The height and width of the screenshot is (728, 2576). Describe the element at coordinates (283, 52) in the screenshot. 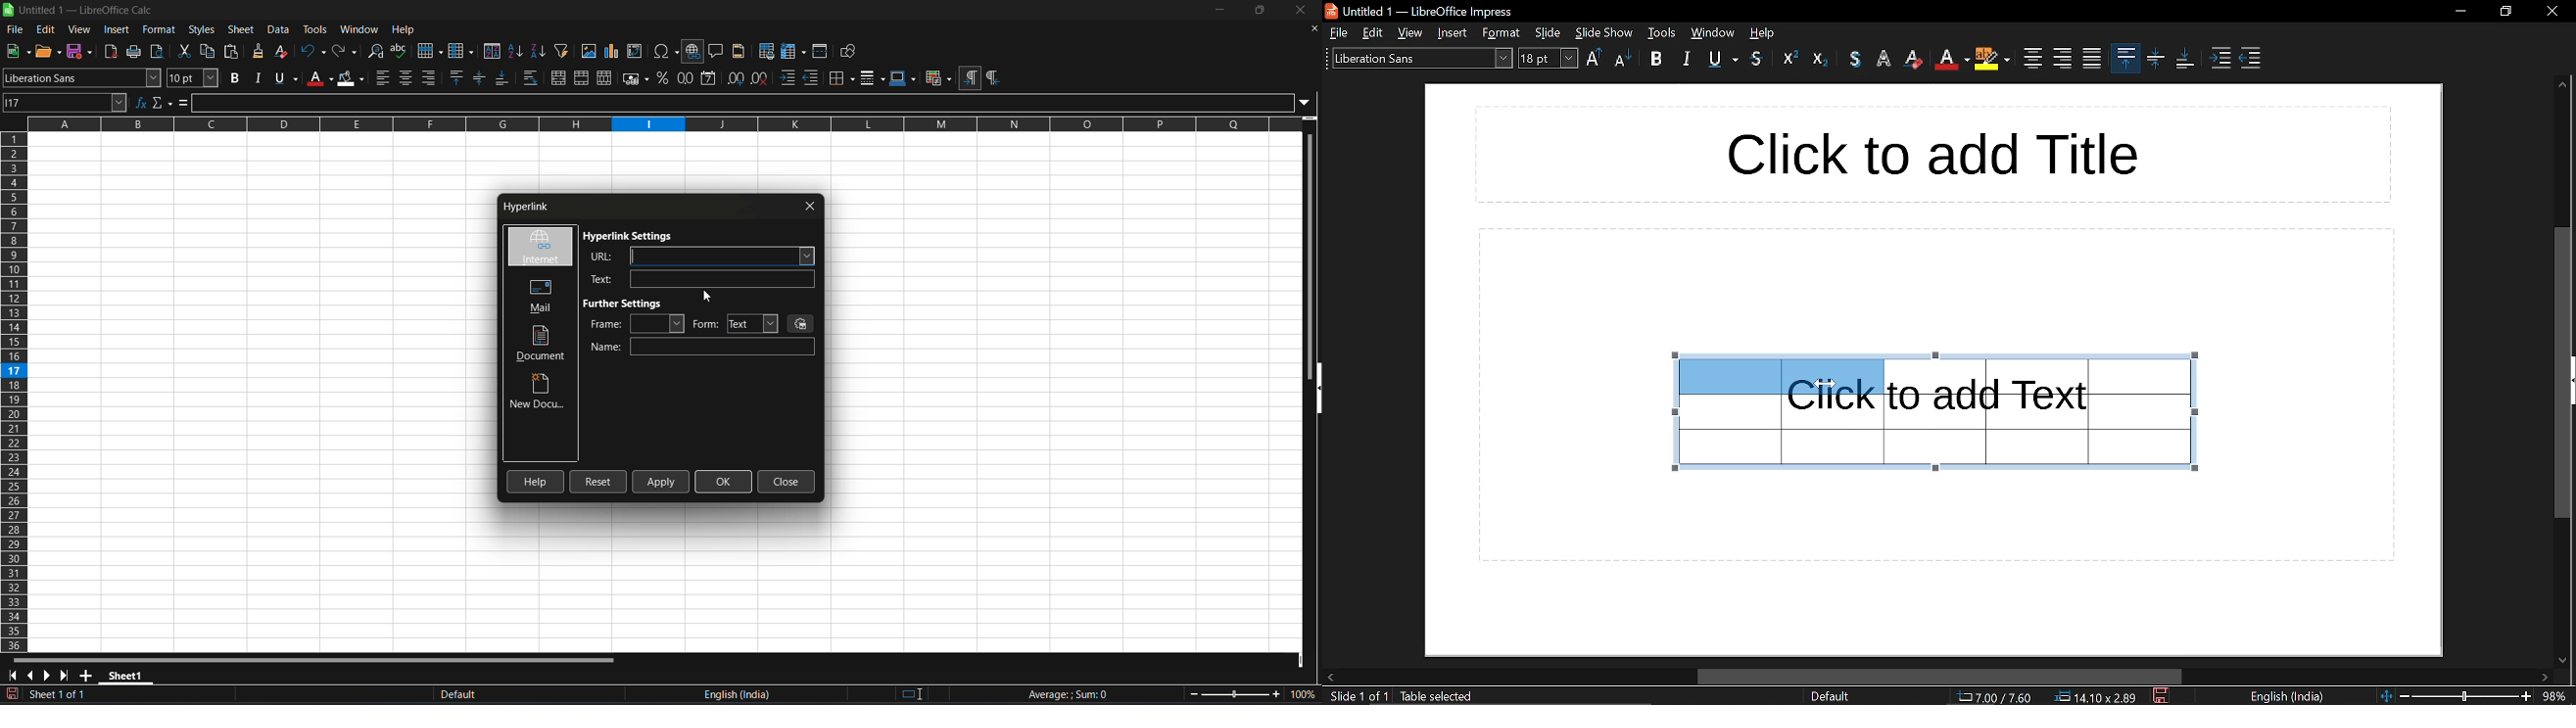

I see `clear direct formatting` at that location.